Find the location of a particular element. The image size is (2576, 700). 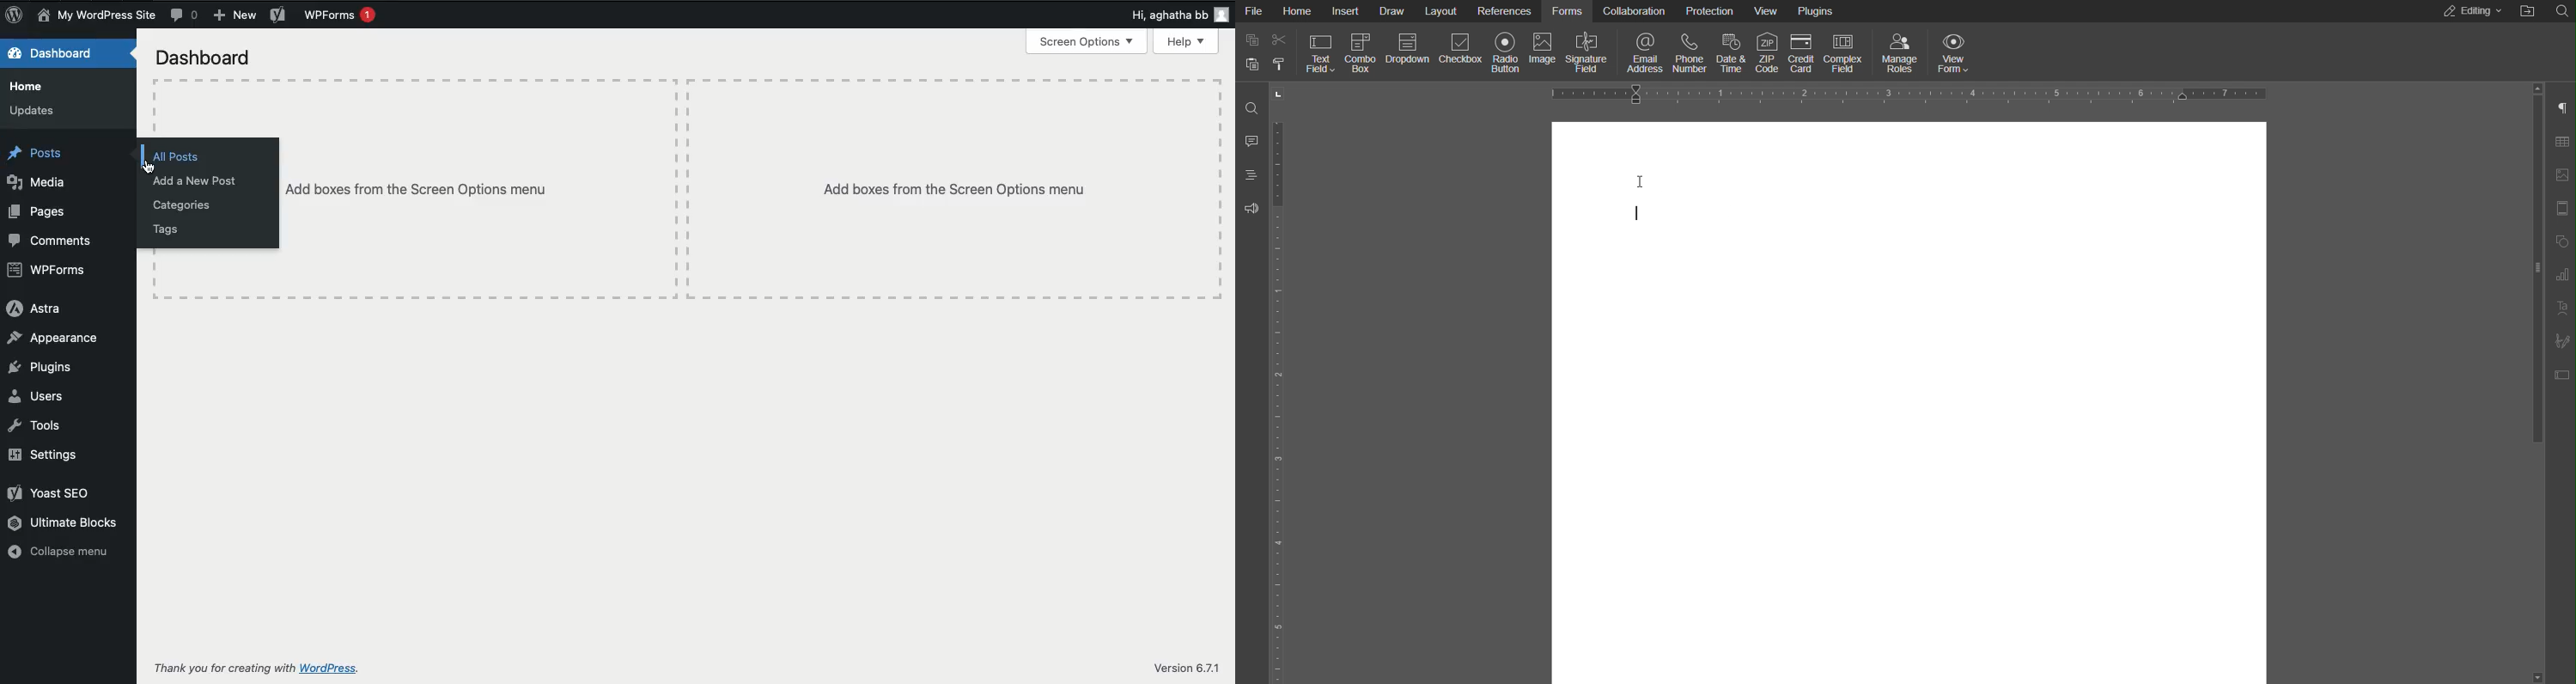

Manage Roles is located at coordinates (1900, 52).